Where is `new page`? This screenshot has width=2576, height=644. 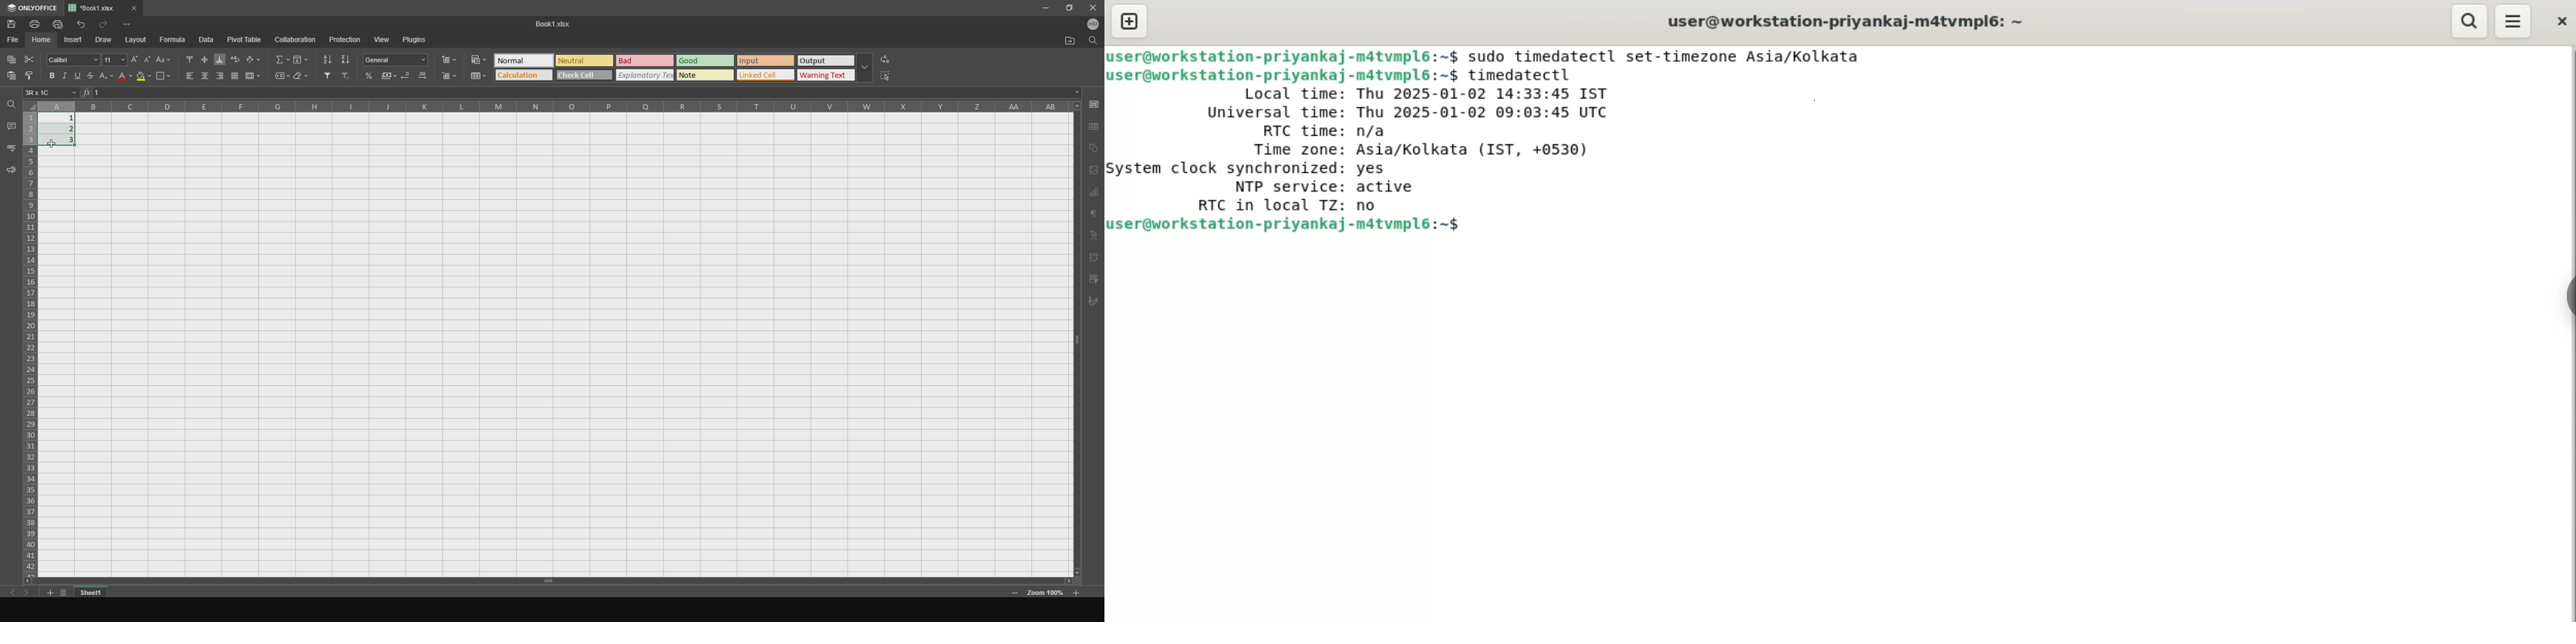
new page is located at coordinates (1094, 170).